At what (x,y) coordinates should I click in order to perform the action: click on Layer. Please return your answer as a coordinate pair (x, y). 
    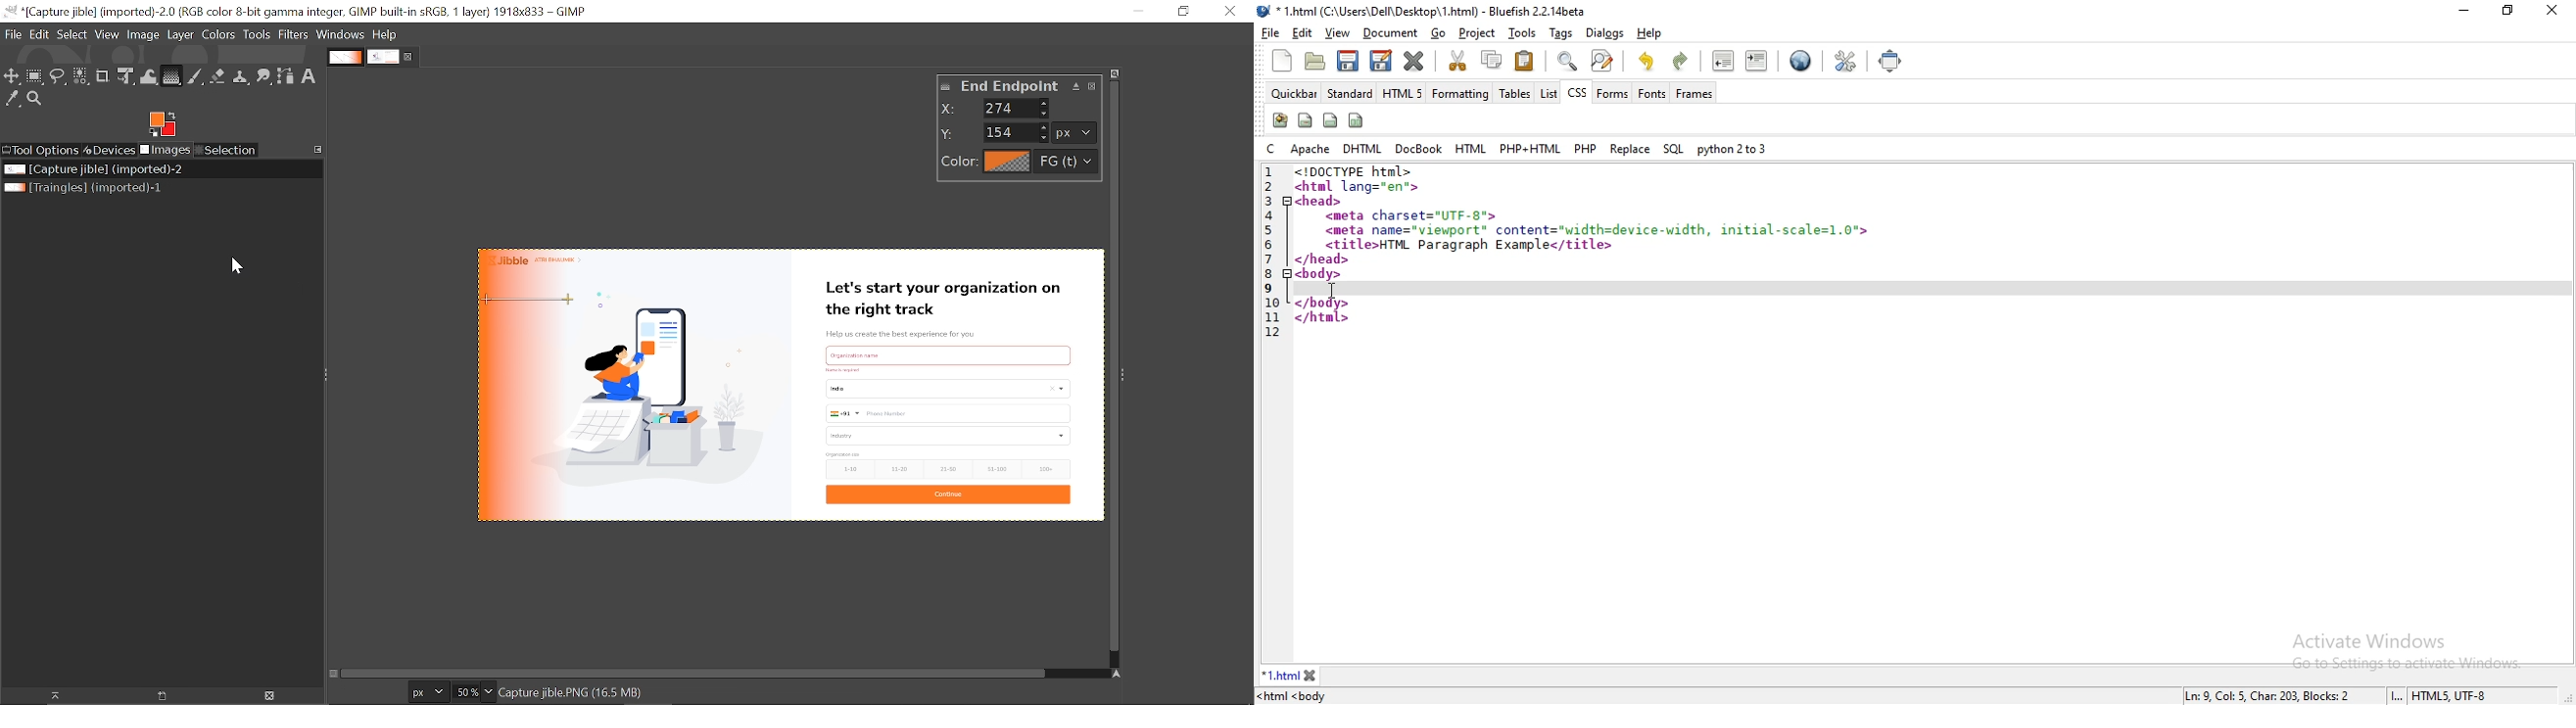
    Looking at the image, I should click on (181, 35).